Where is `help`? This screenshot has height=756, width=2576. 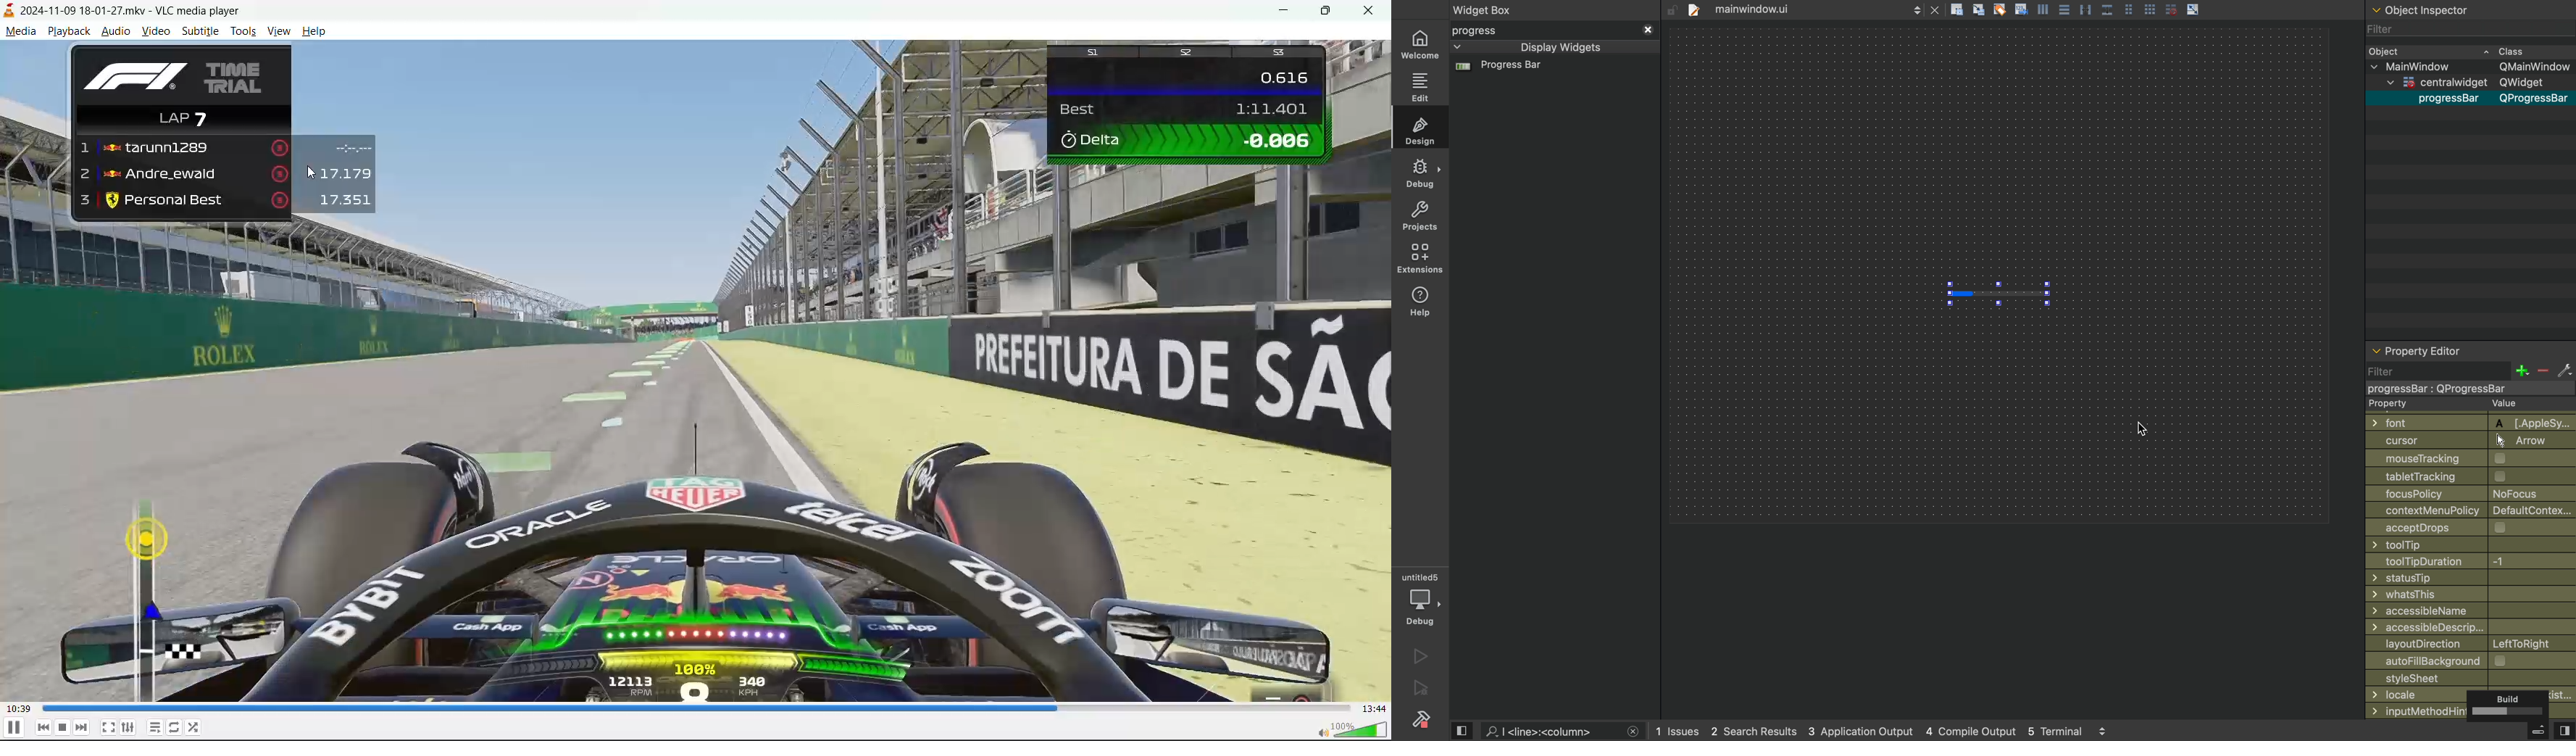
help is located at coordinates (312, 30).